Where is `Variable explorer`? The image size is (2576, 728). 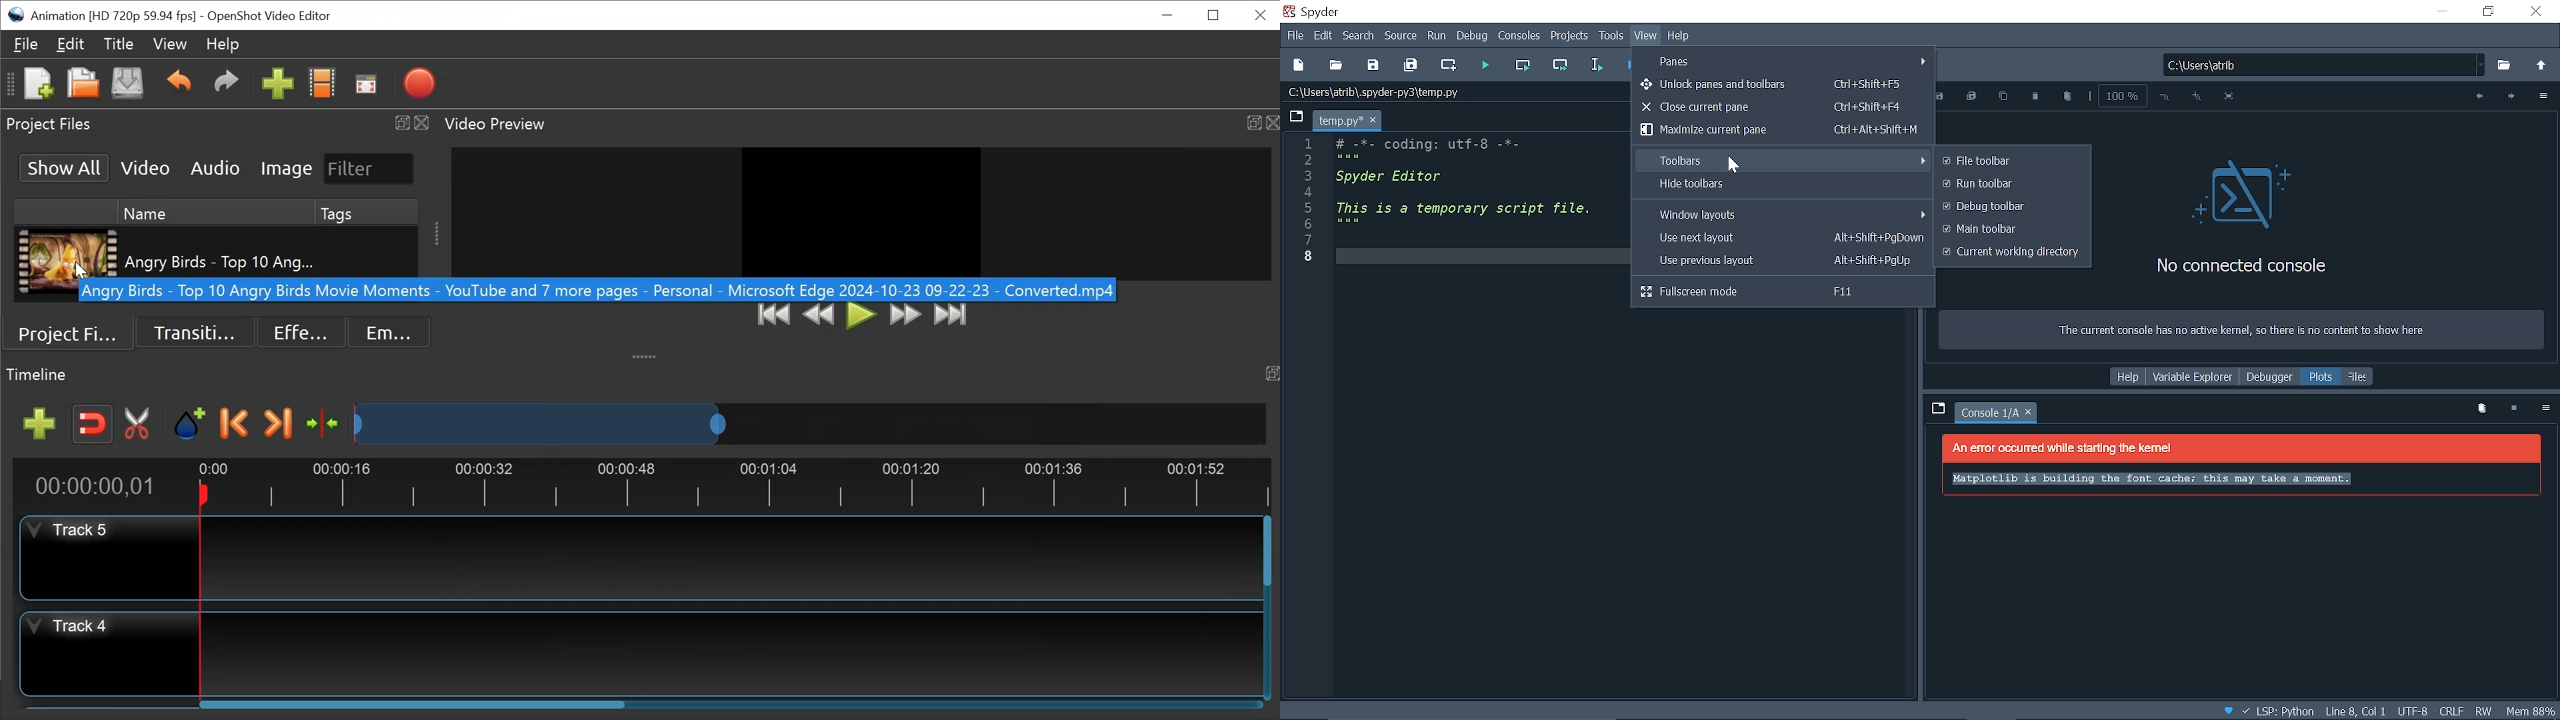 Variable explorer is located at coordinates (2192, 377).